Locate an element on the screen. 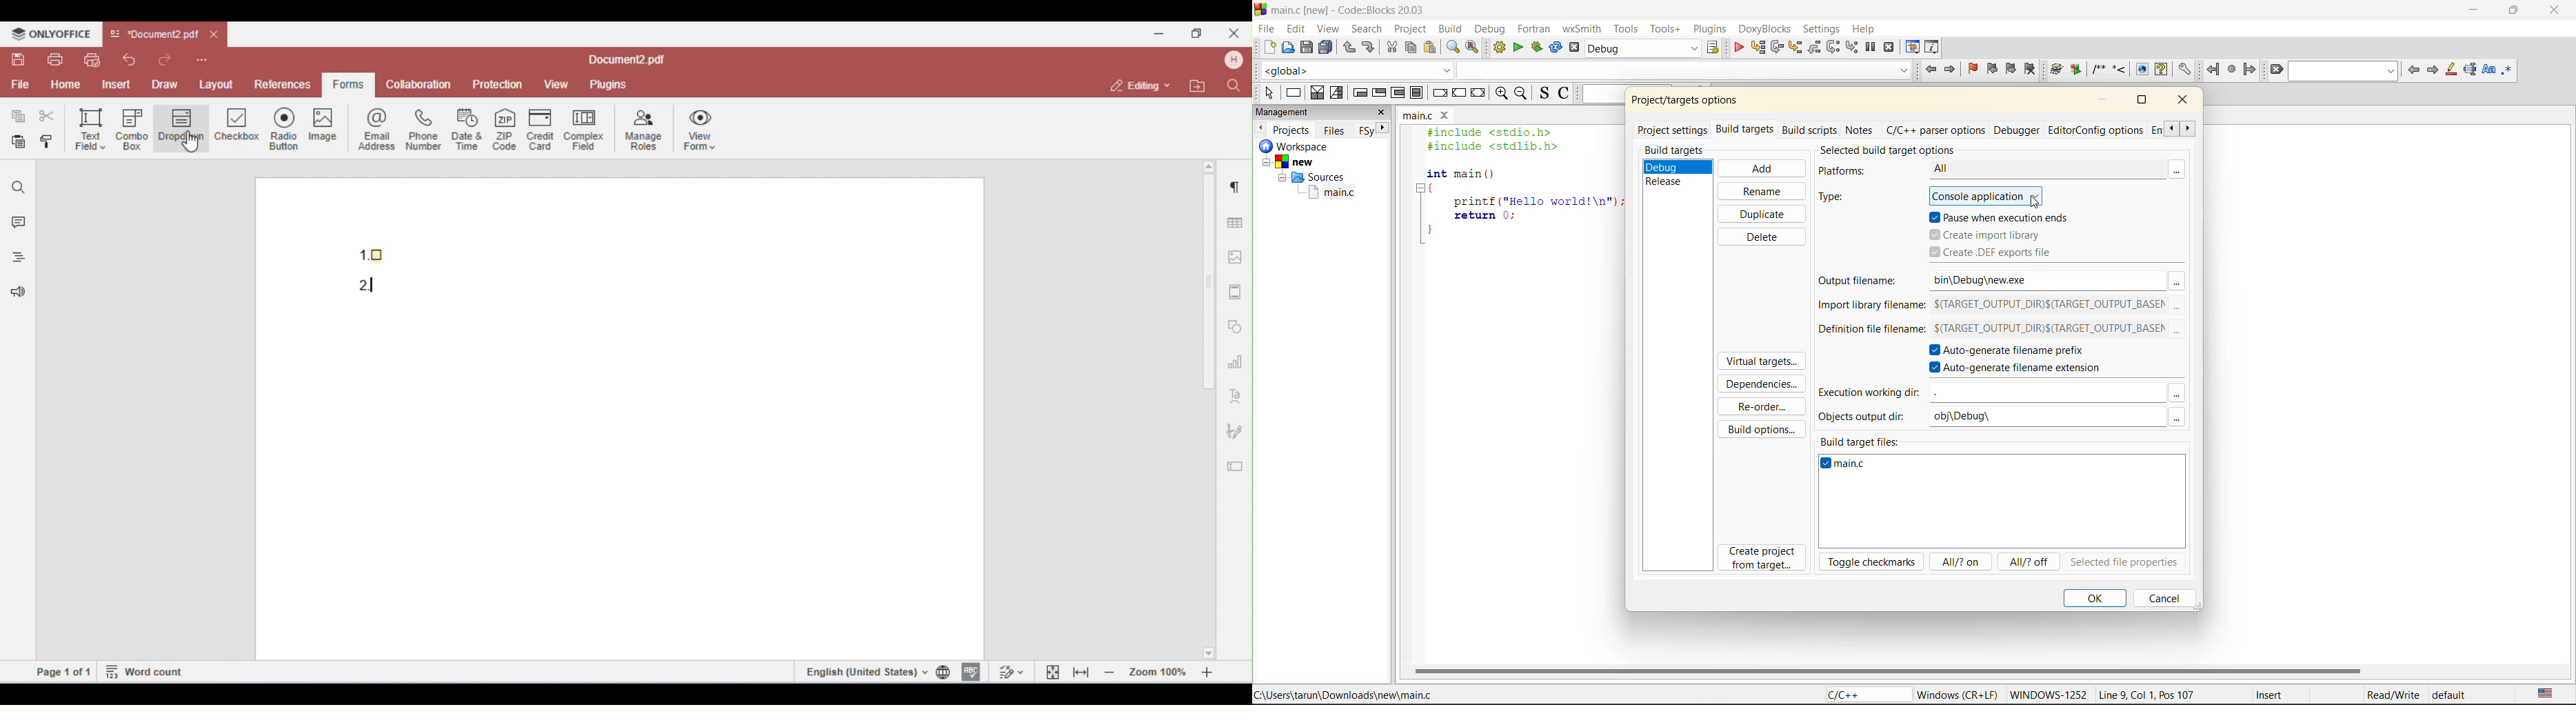 This screenshot has height=728, width=2576. build targets is located at coordinates (1674, 150).